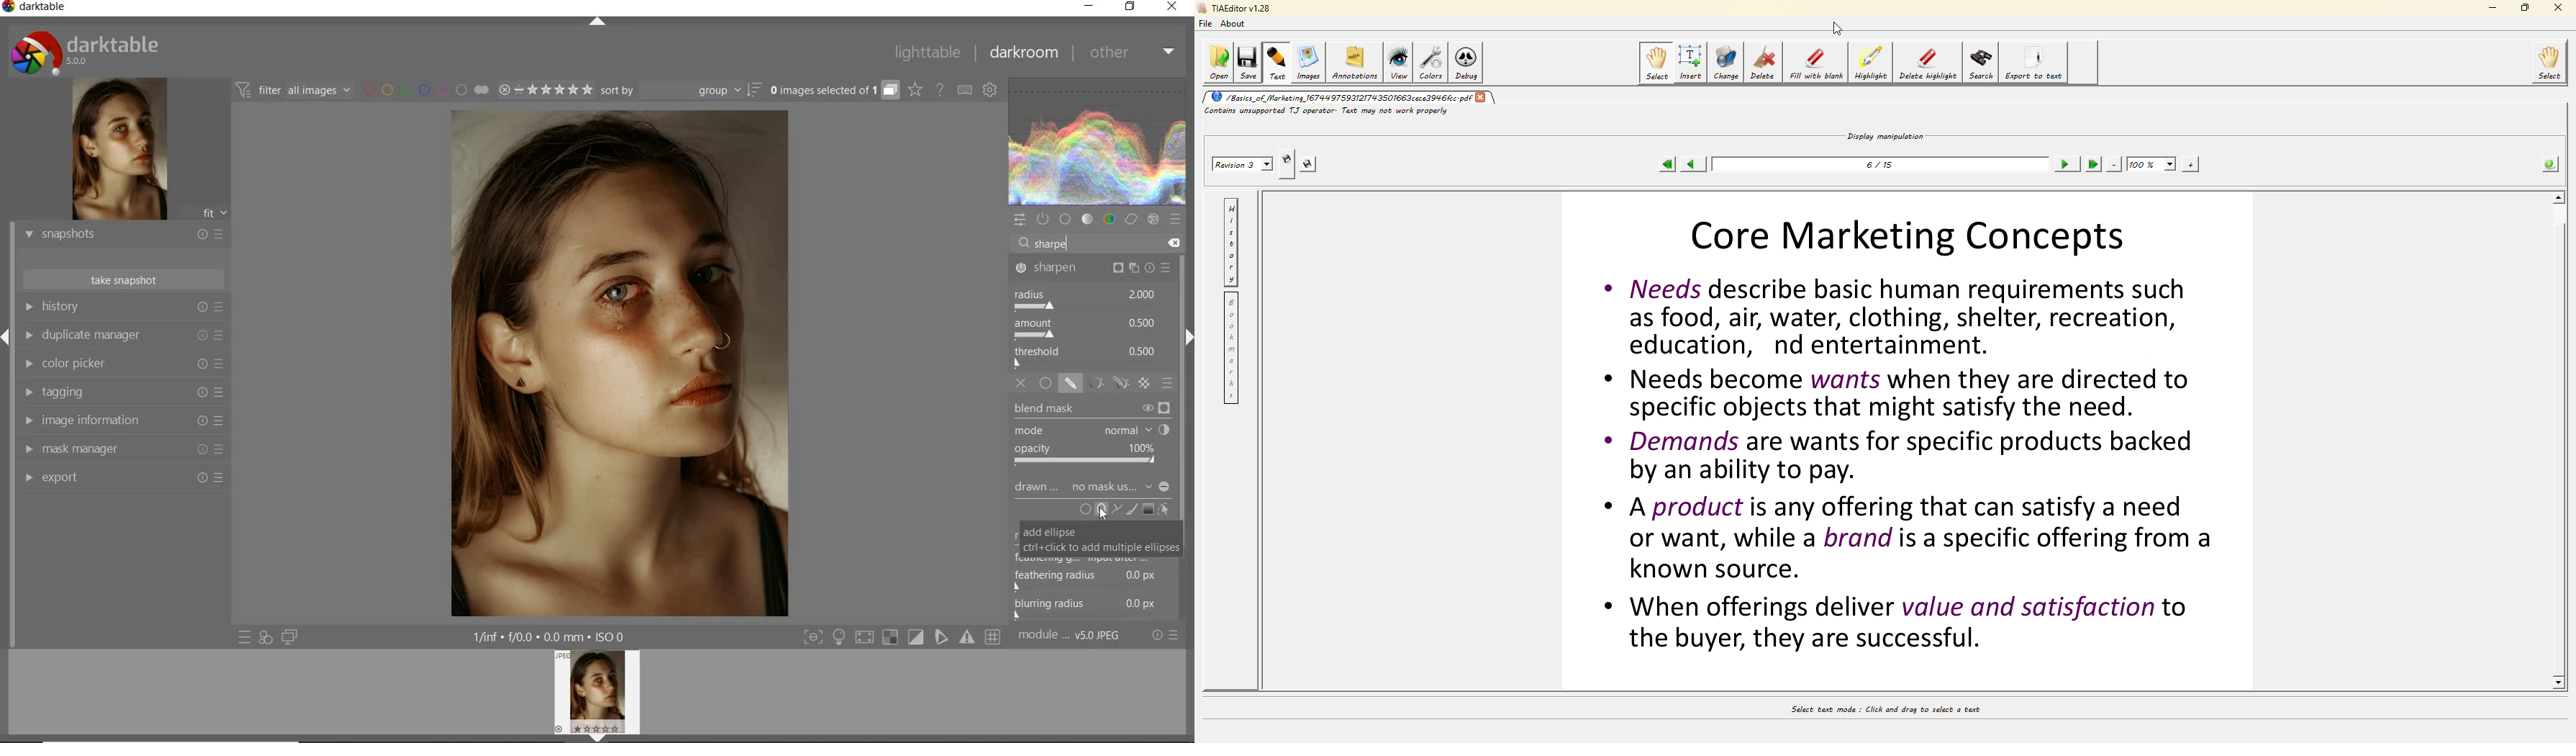 The width and height of the screenshot is (2576, 756). Describe the element at coordinates (86, 52) in the screenshot. I see `system logo` at that location.